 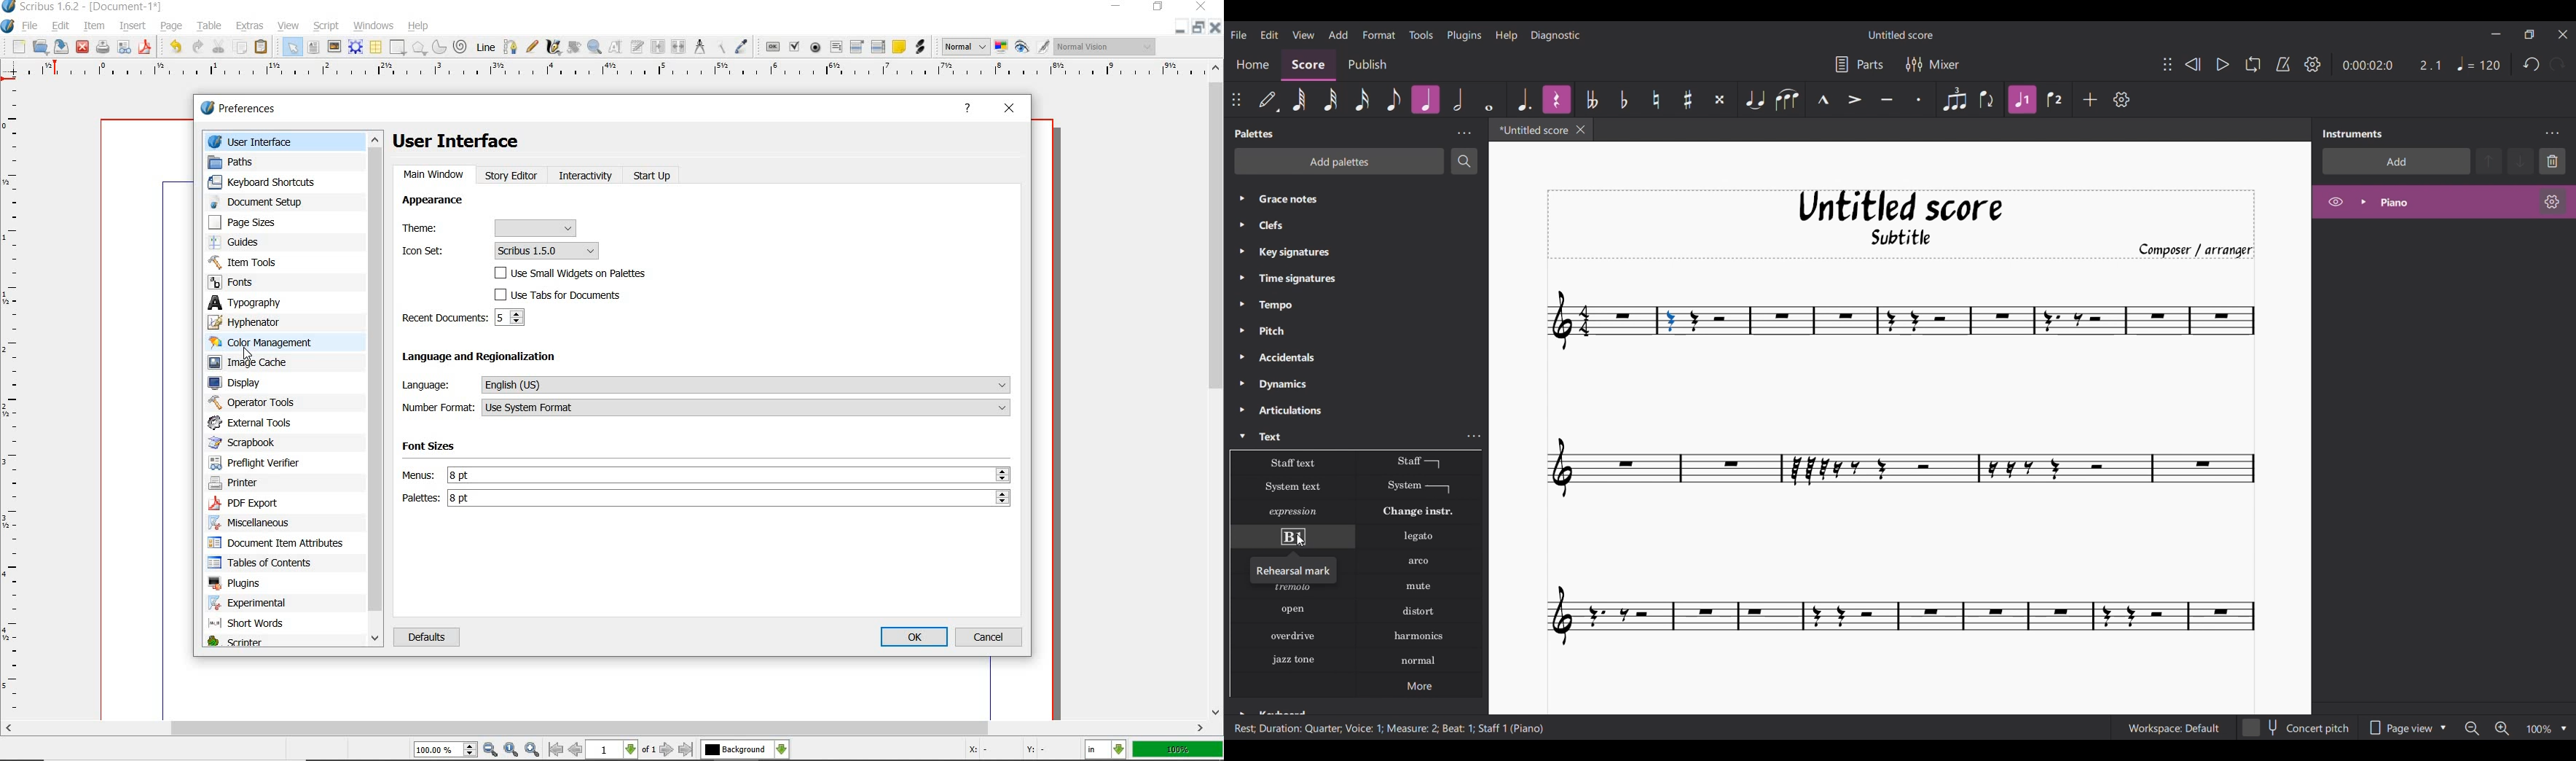 What do you see at coordinates (434, 200) in the screenshot?
I see `APPEARANCE` at bounding box center [434, 200].